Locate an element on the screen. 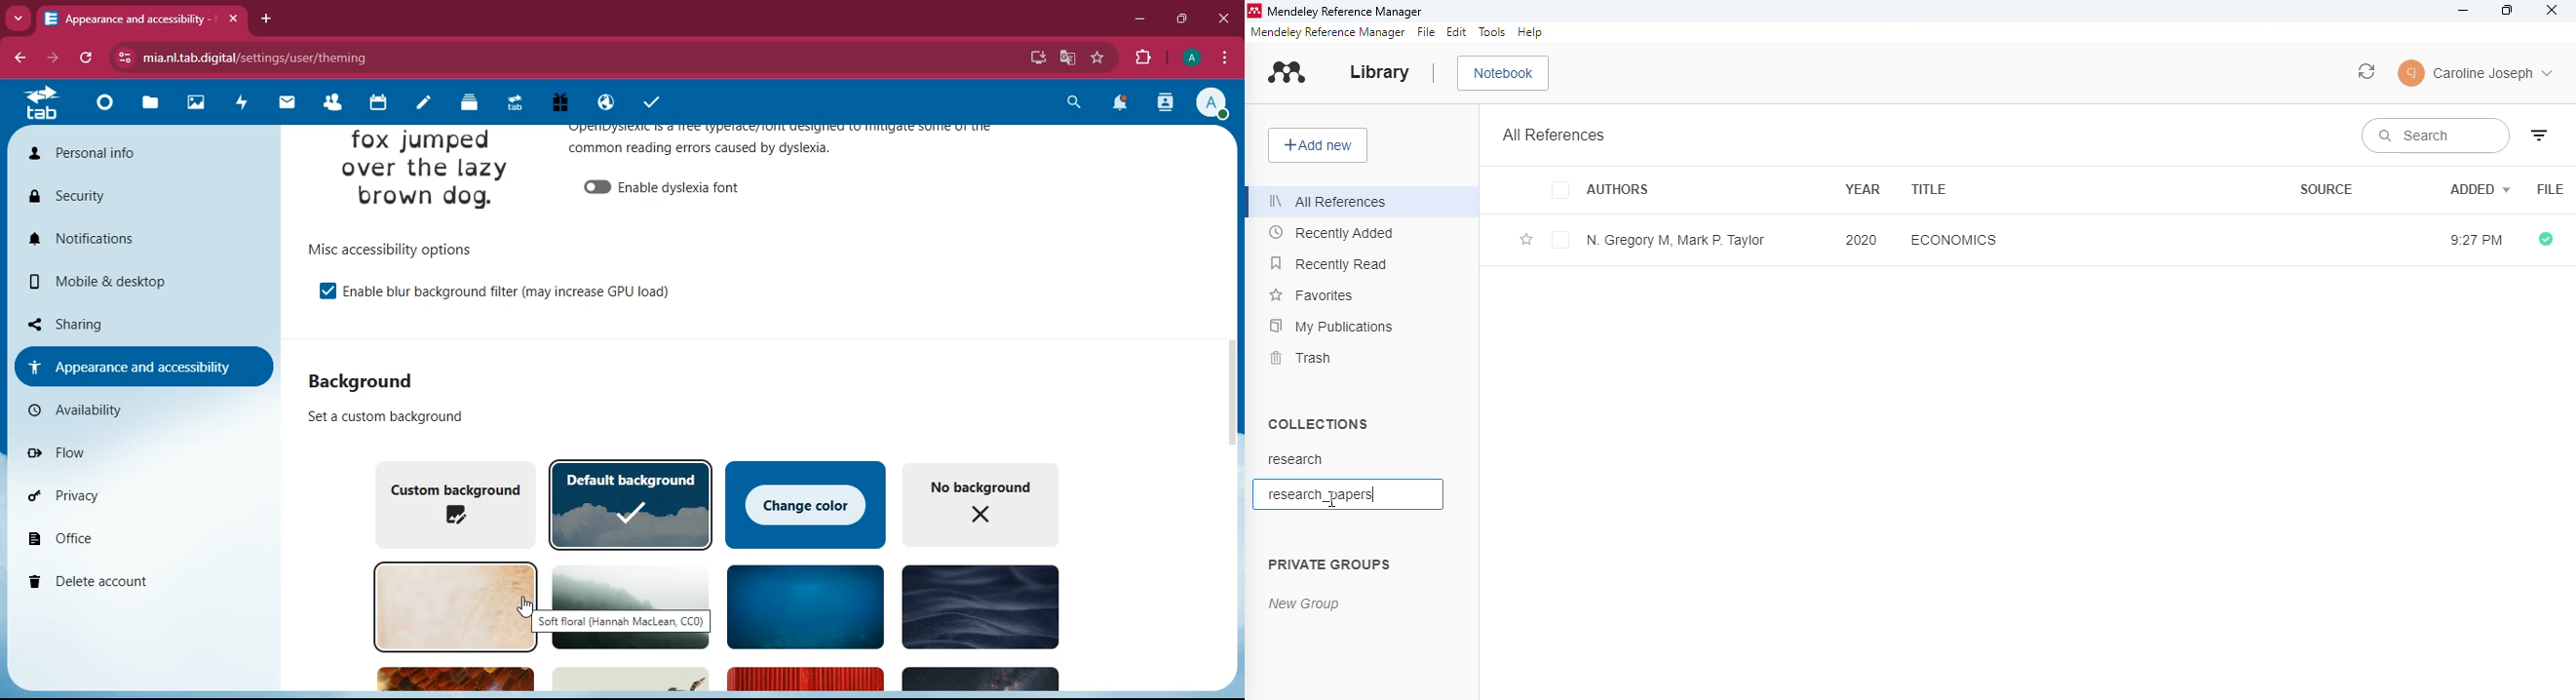 The image size is (2576, 700). availability is located at coordinates (135, 409).